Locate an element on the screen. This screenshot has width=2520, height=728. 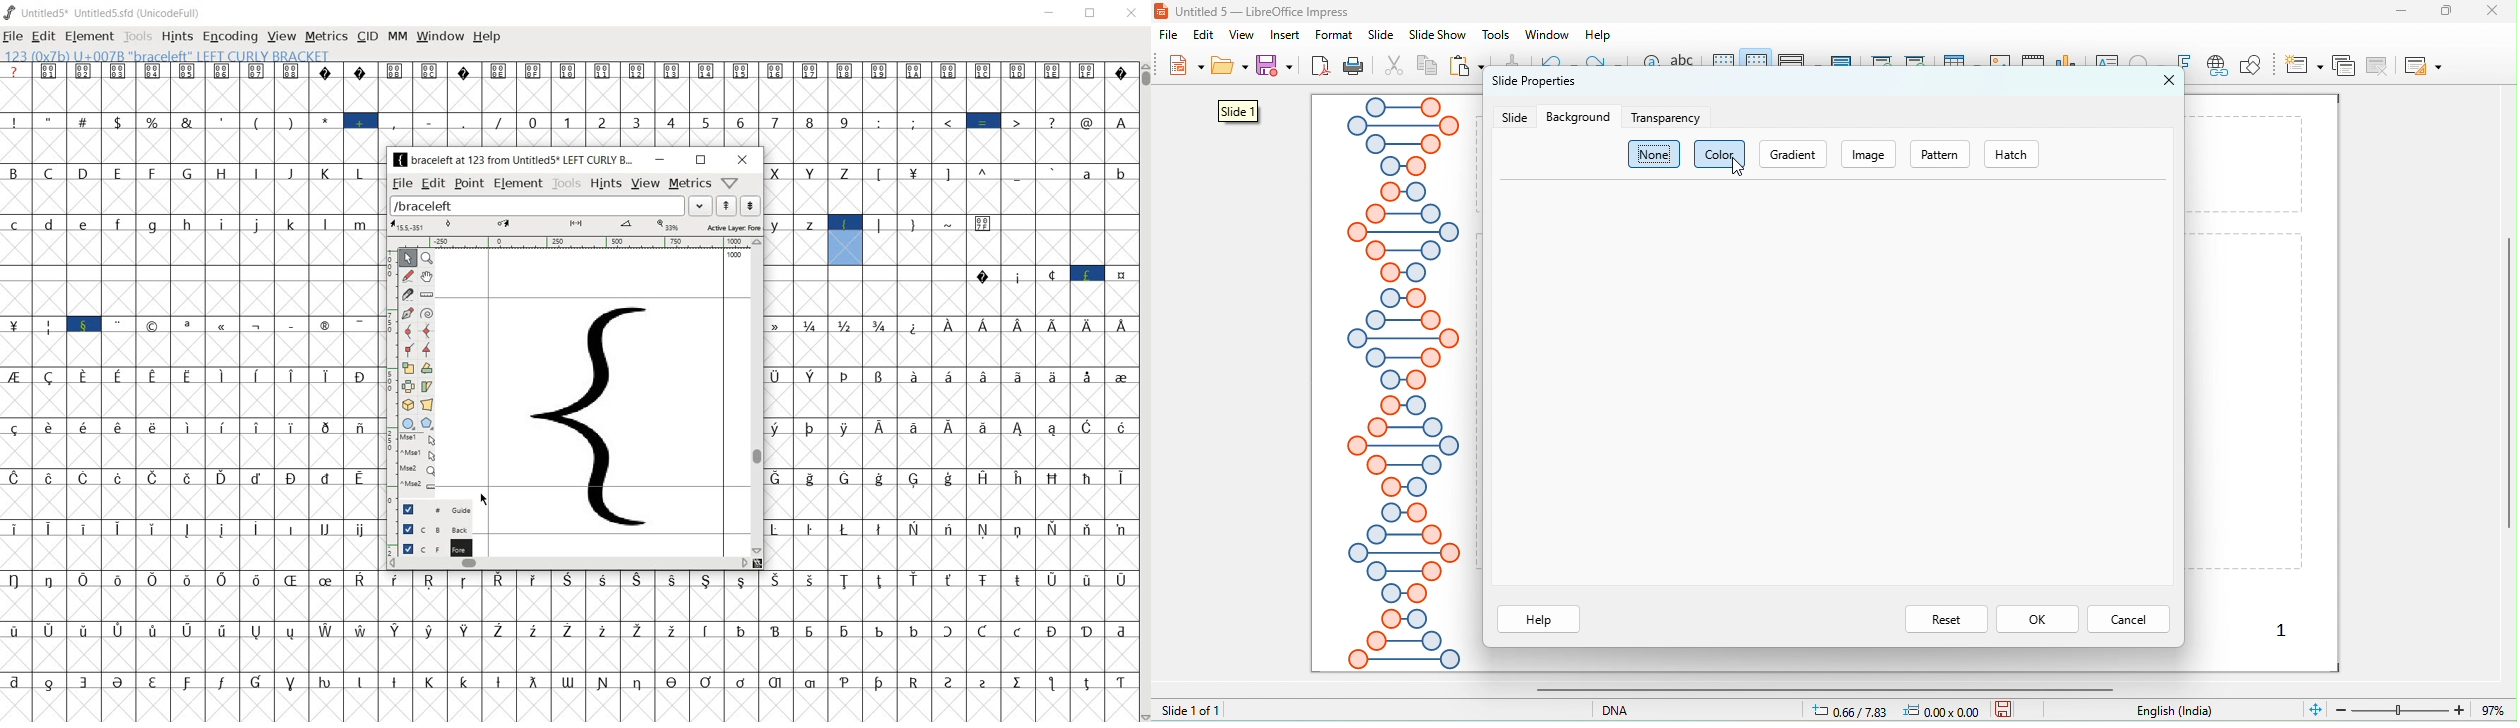
hyperlink is located at coordinates (2216, 67).